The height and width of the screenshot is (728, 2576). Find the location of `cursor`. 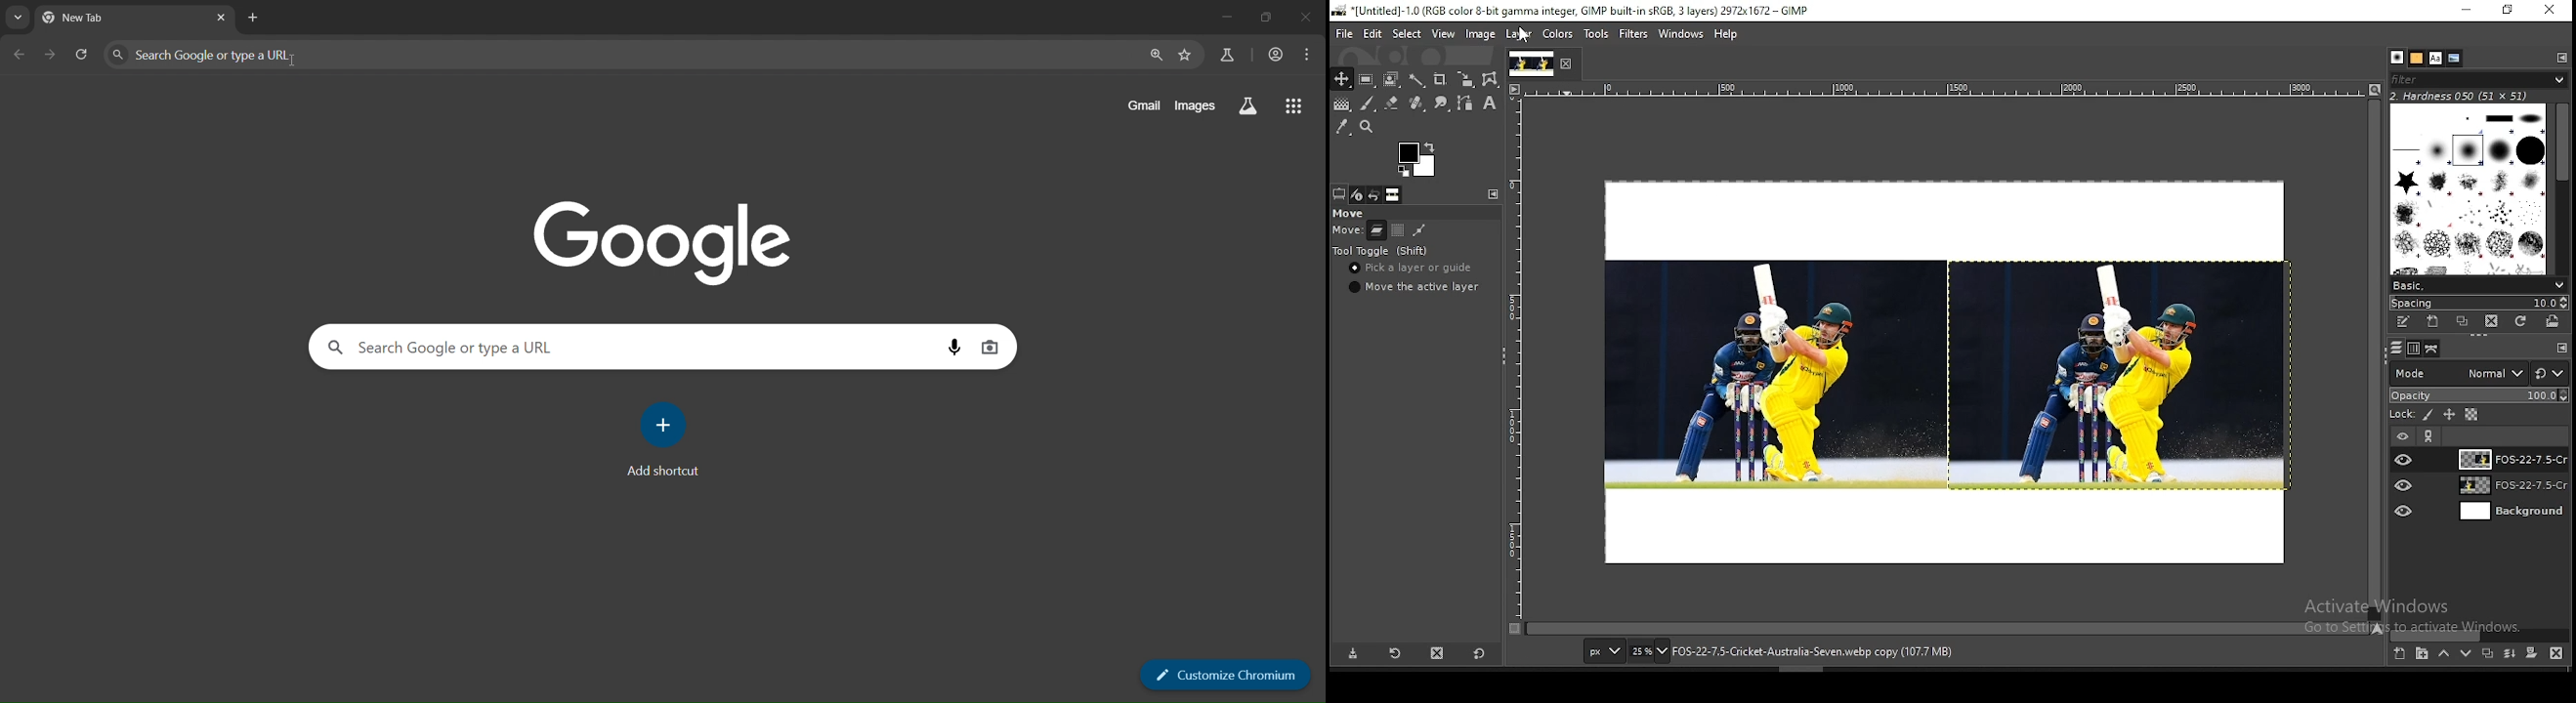

cursor is located at coordinates (294, 61).